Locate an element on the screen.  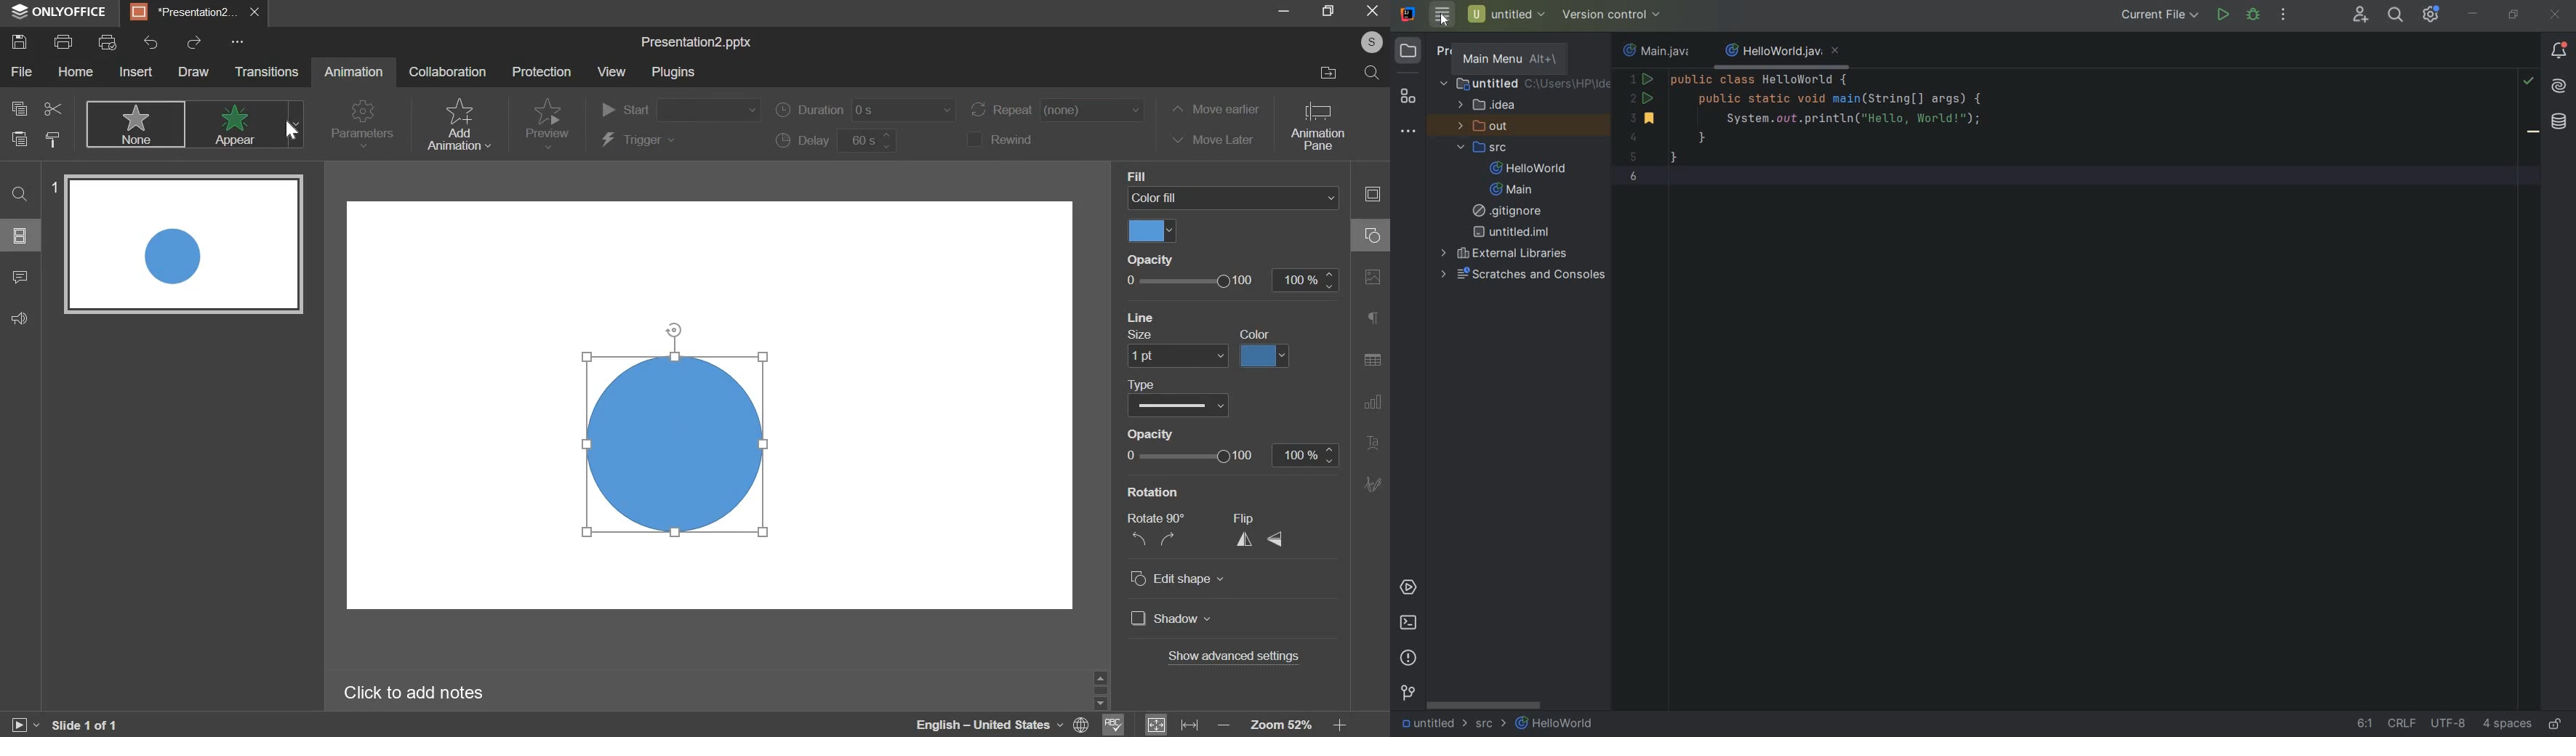
rewind is located at coordinates (999, 140).